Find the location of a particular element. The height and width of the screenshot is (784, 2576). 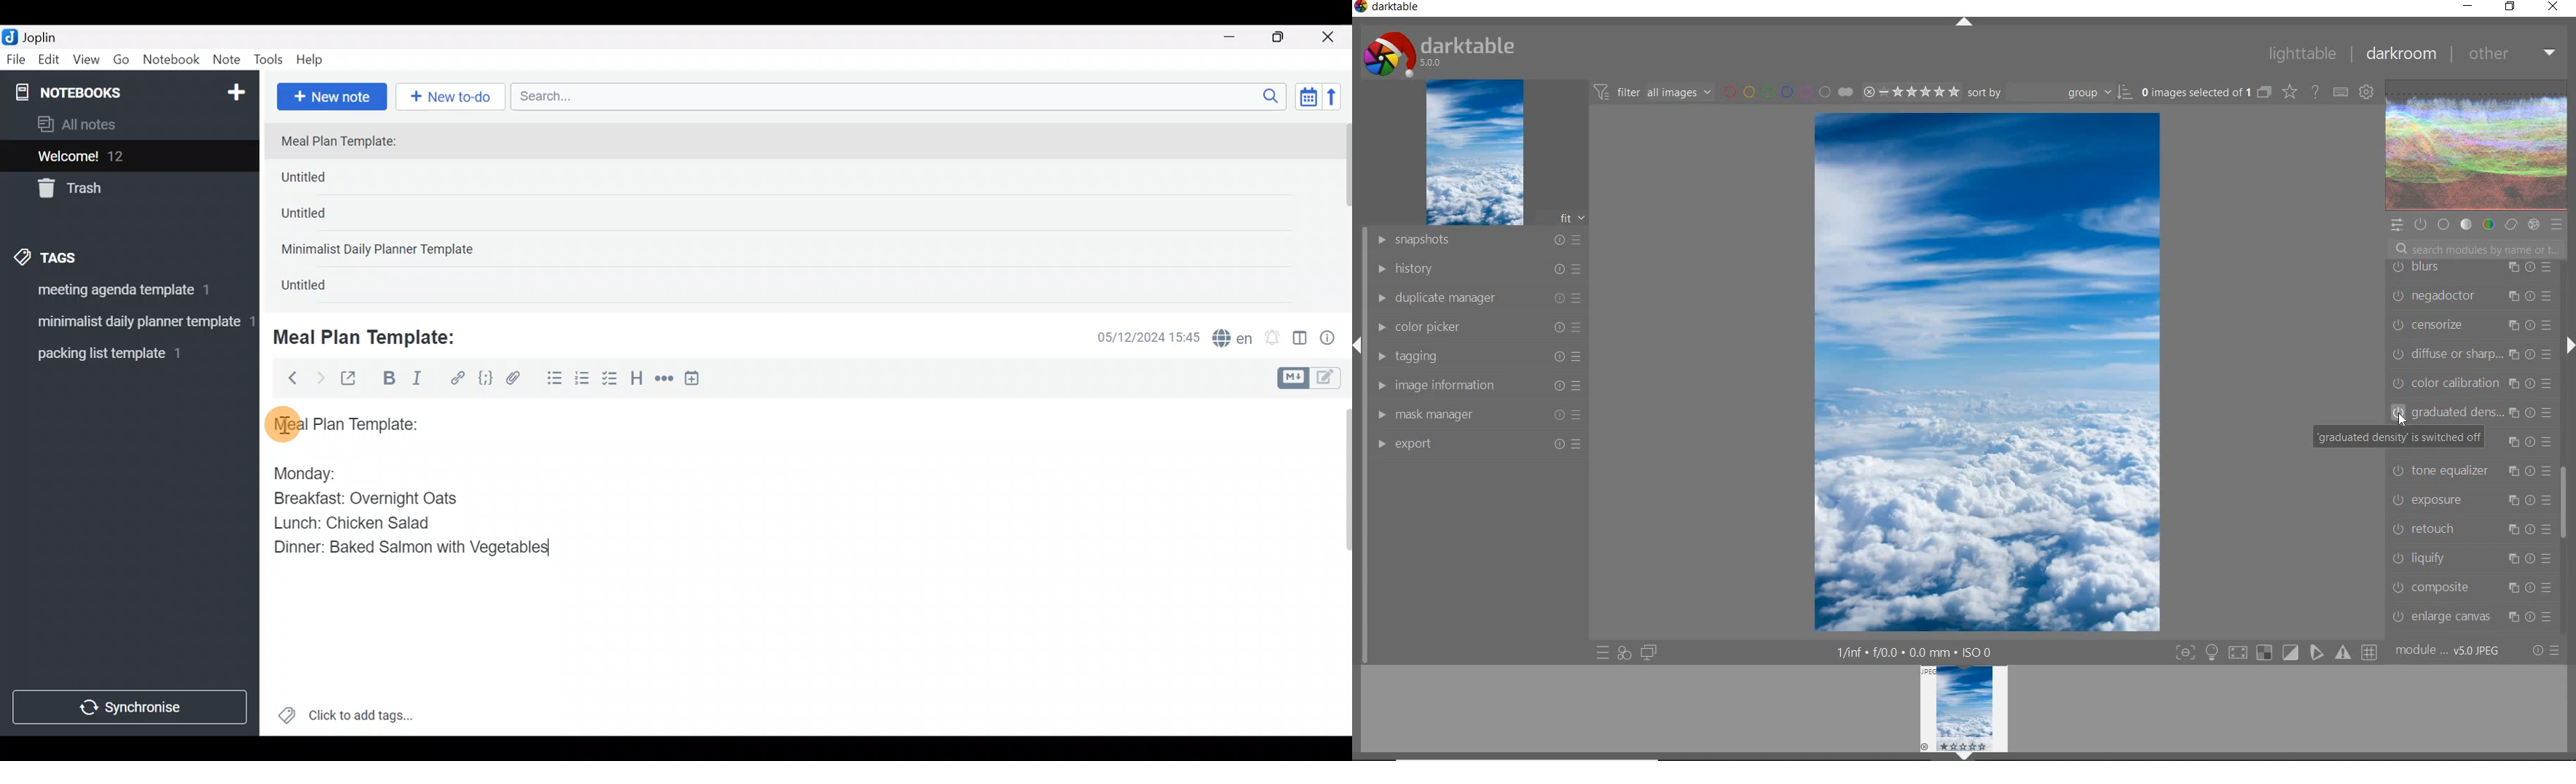

OTHER is located at coordinates (2510, 55).